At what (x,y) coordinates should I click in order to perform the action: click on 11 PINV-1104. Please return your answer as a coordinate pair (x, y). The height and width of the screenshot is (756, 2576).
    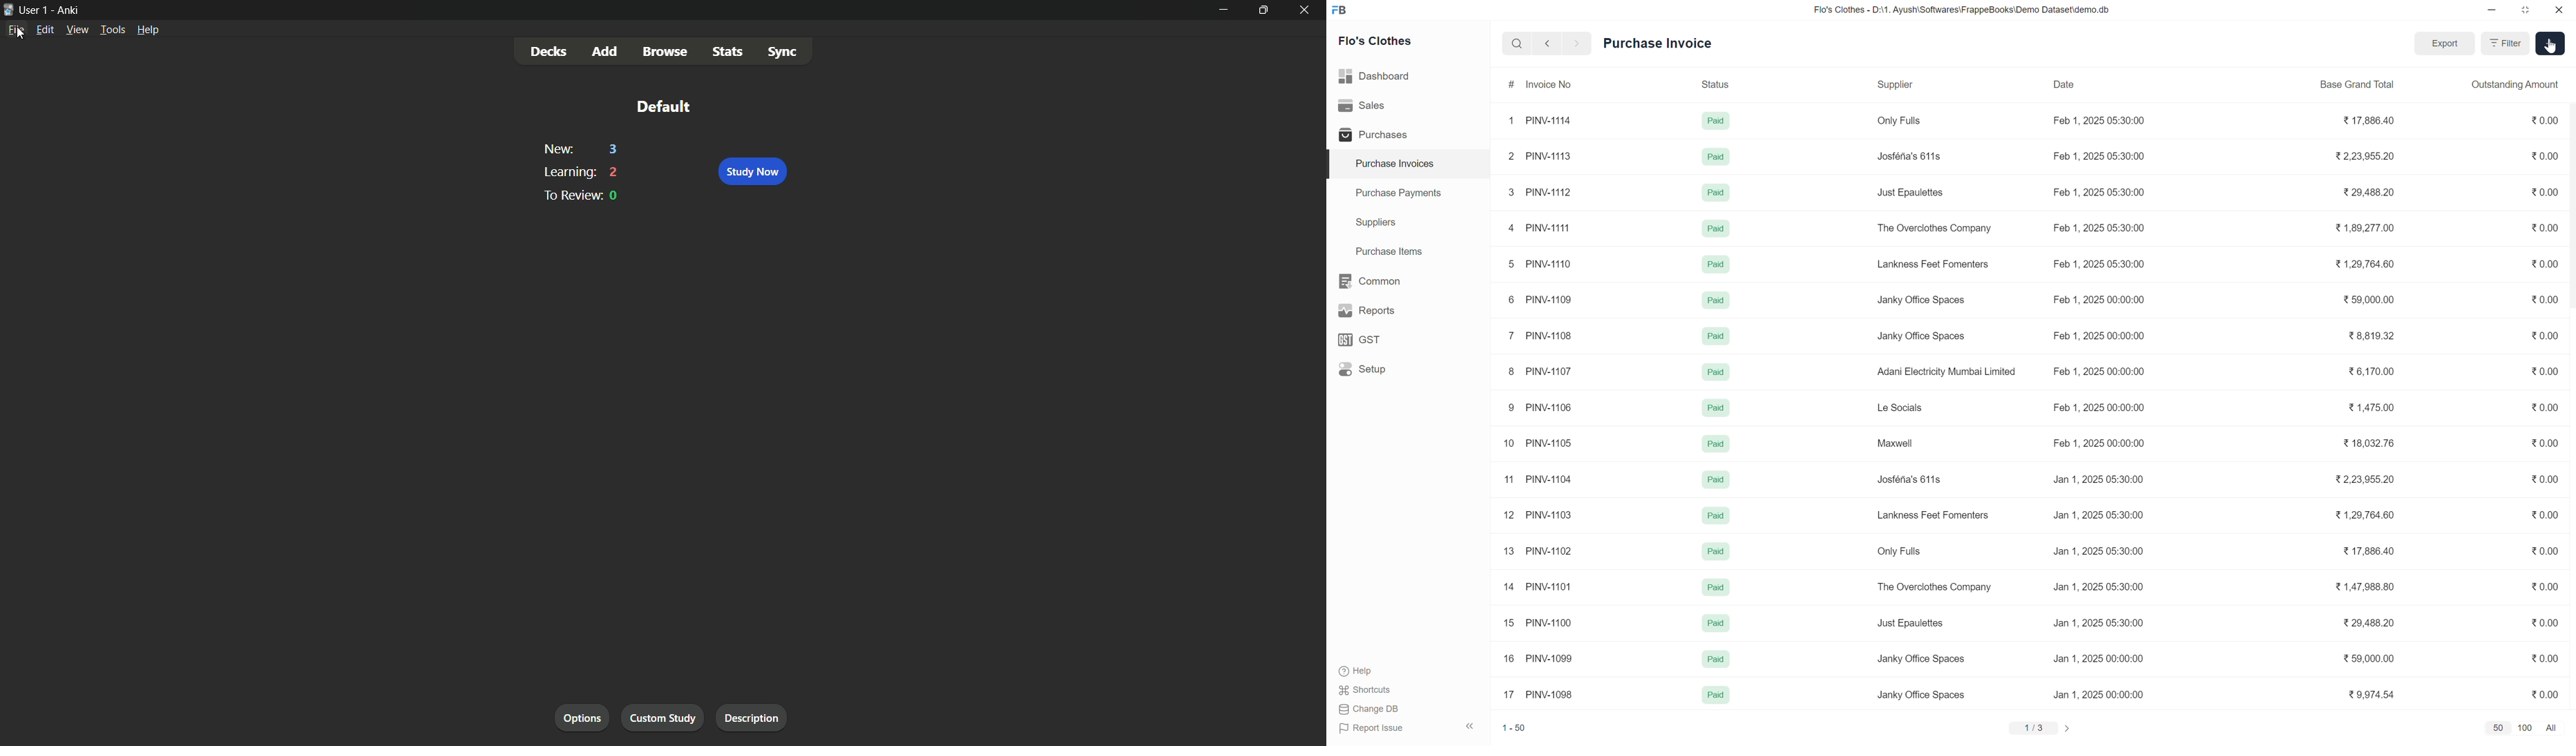
    Looking at the image, I should click on (1538, 479).